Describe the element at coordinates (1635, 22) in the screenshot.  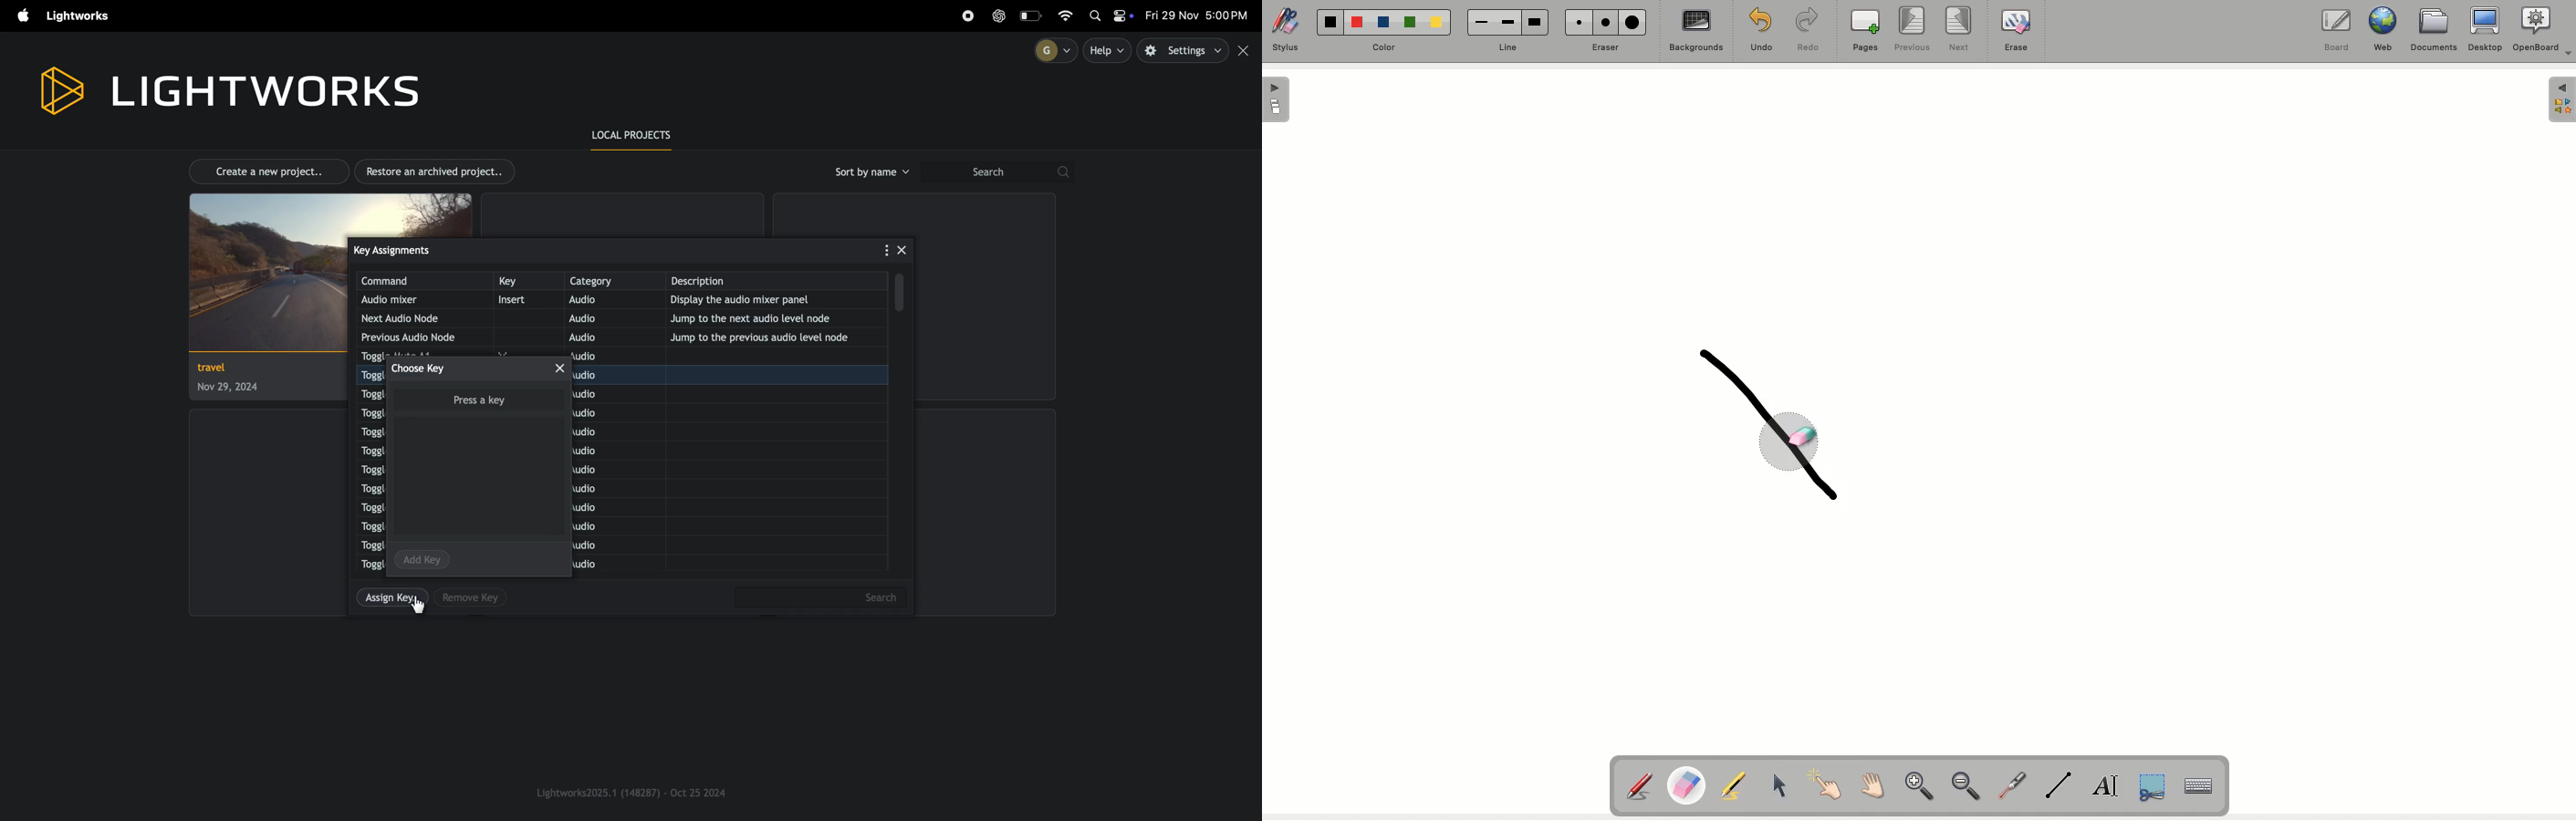
I see `Large ` at that location.